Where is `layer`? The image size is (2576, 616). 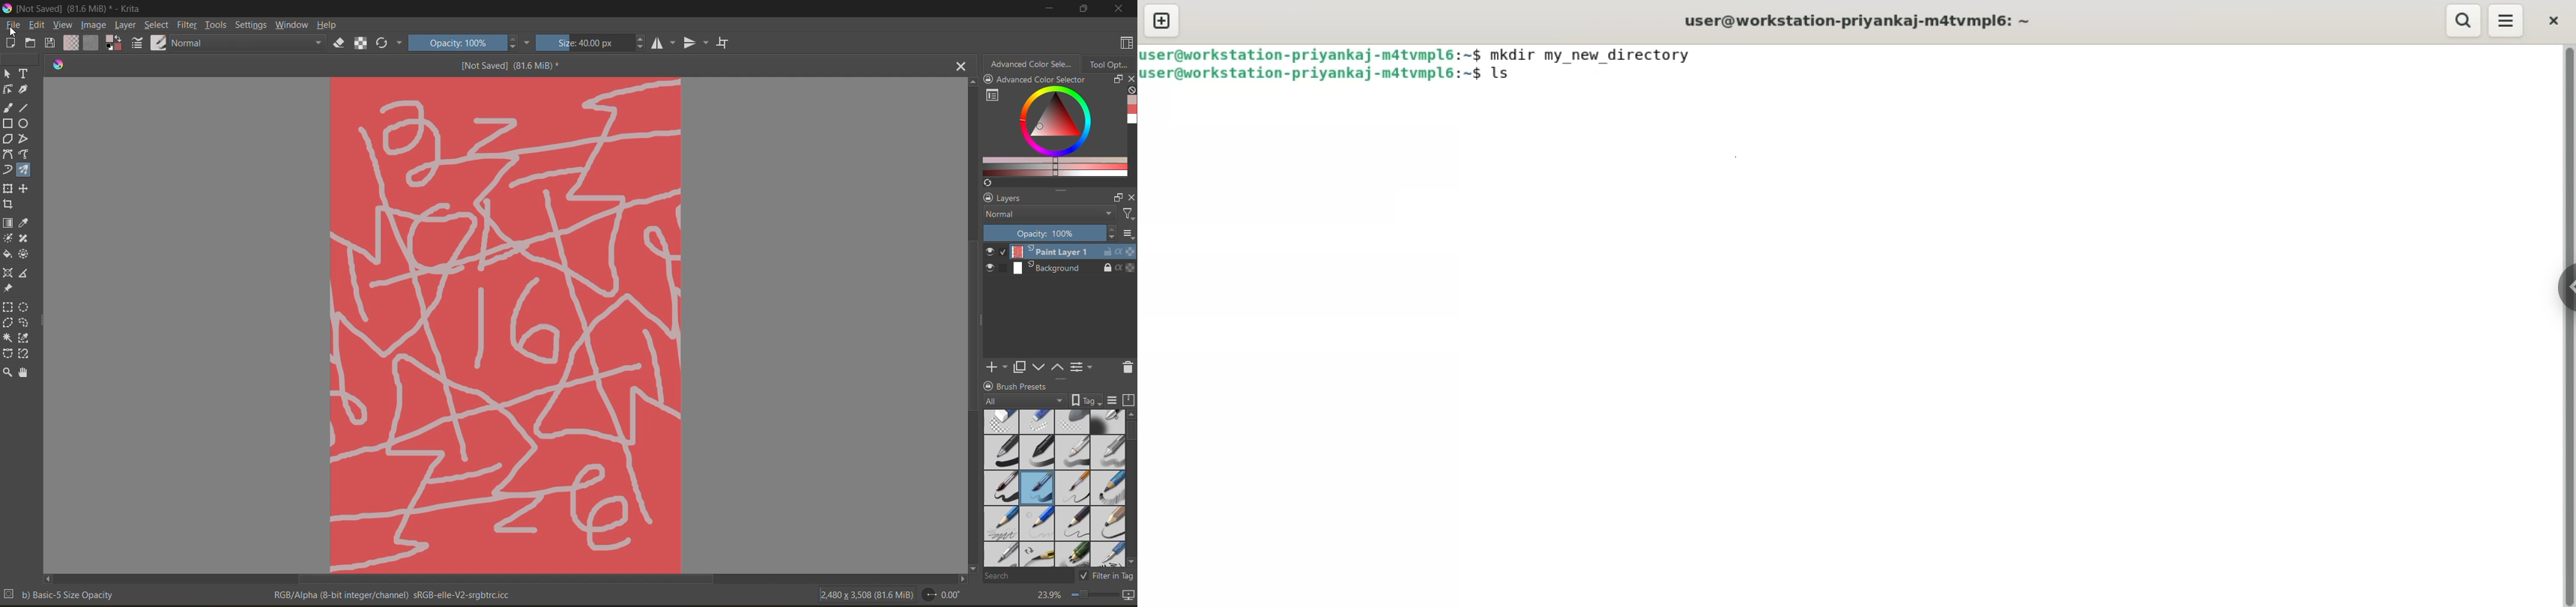 layer is located at coordinates (125, 25).